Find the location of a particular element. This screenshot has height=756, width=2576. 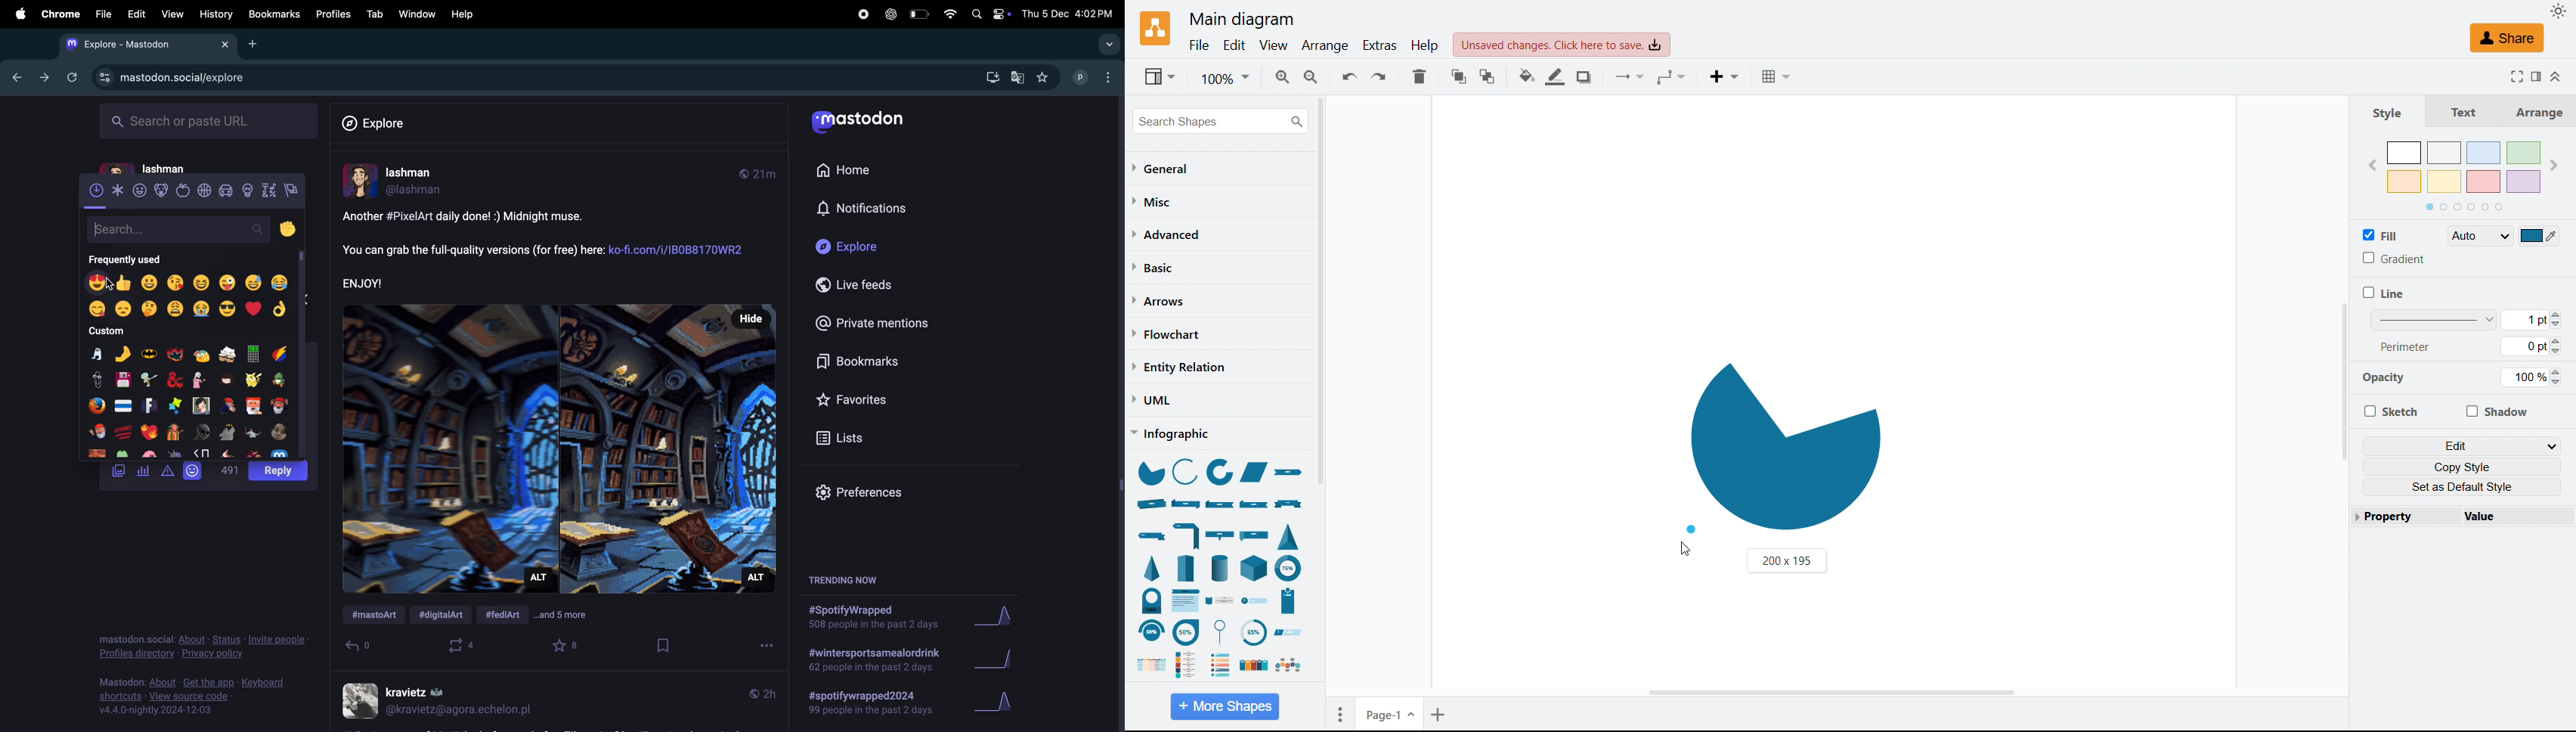

Vertical scrollbar is located at coordinates (2344, 381).